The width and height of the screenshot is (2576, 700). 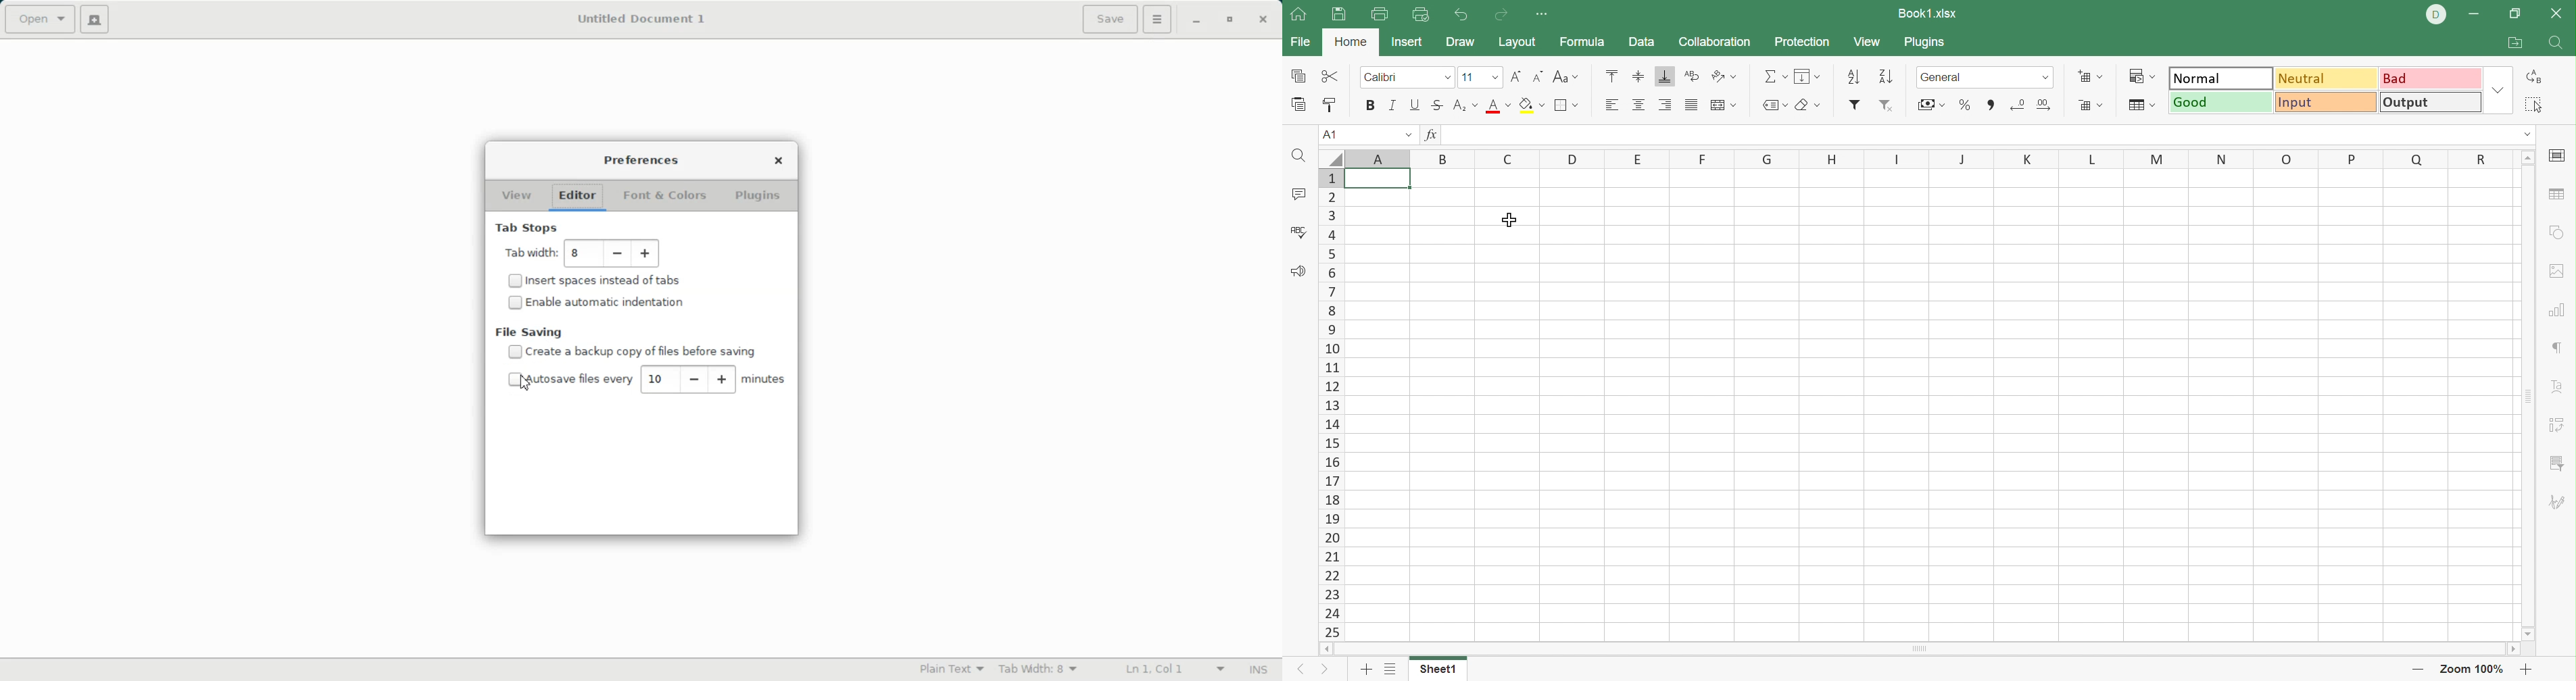 I want to click on Cursor, so click(x=524, y=383).